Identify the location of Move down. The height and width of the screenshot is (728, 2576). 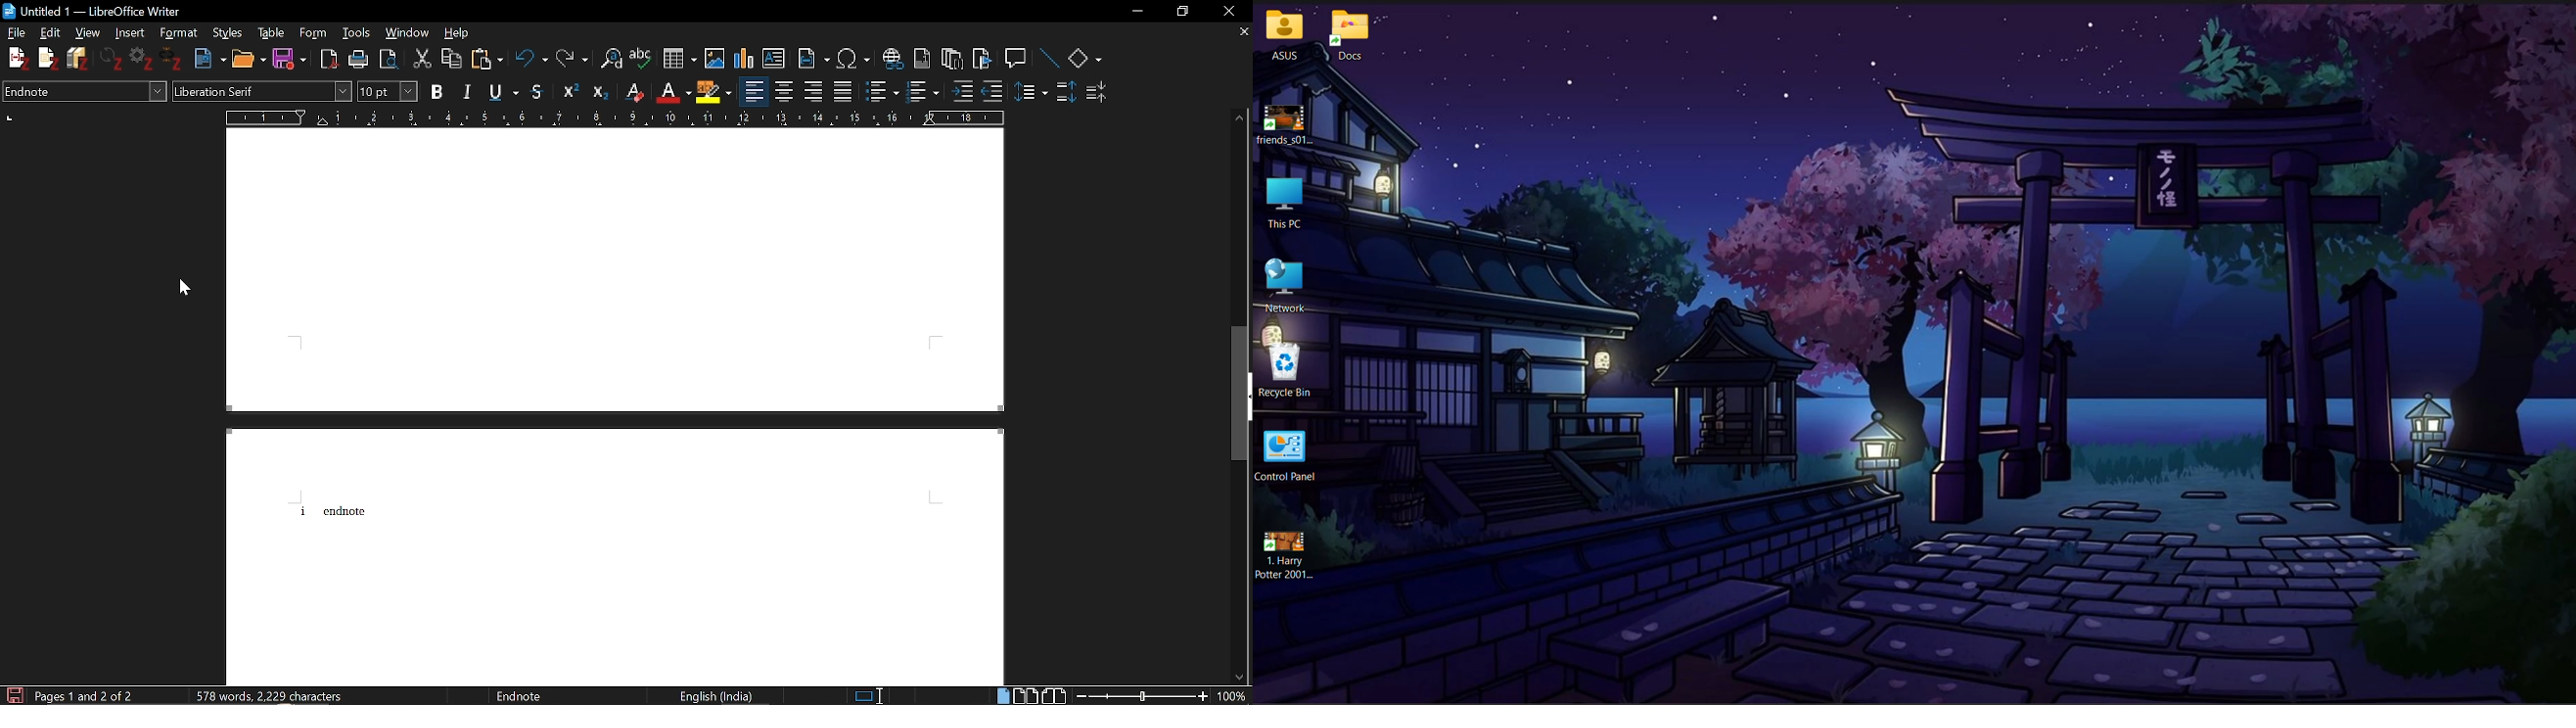
(1239, 677).